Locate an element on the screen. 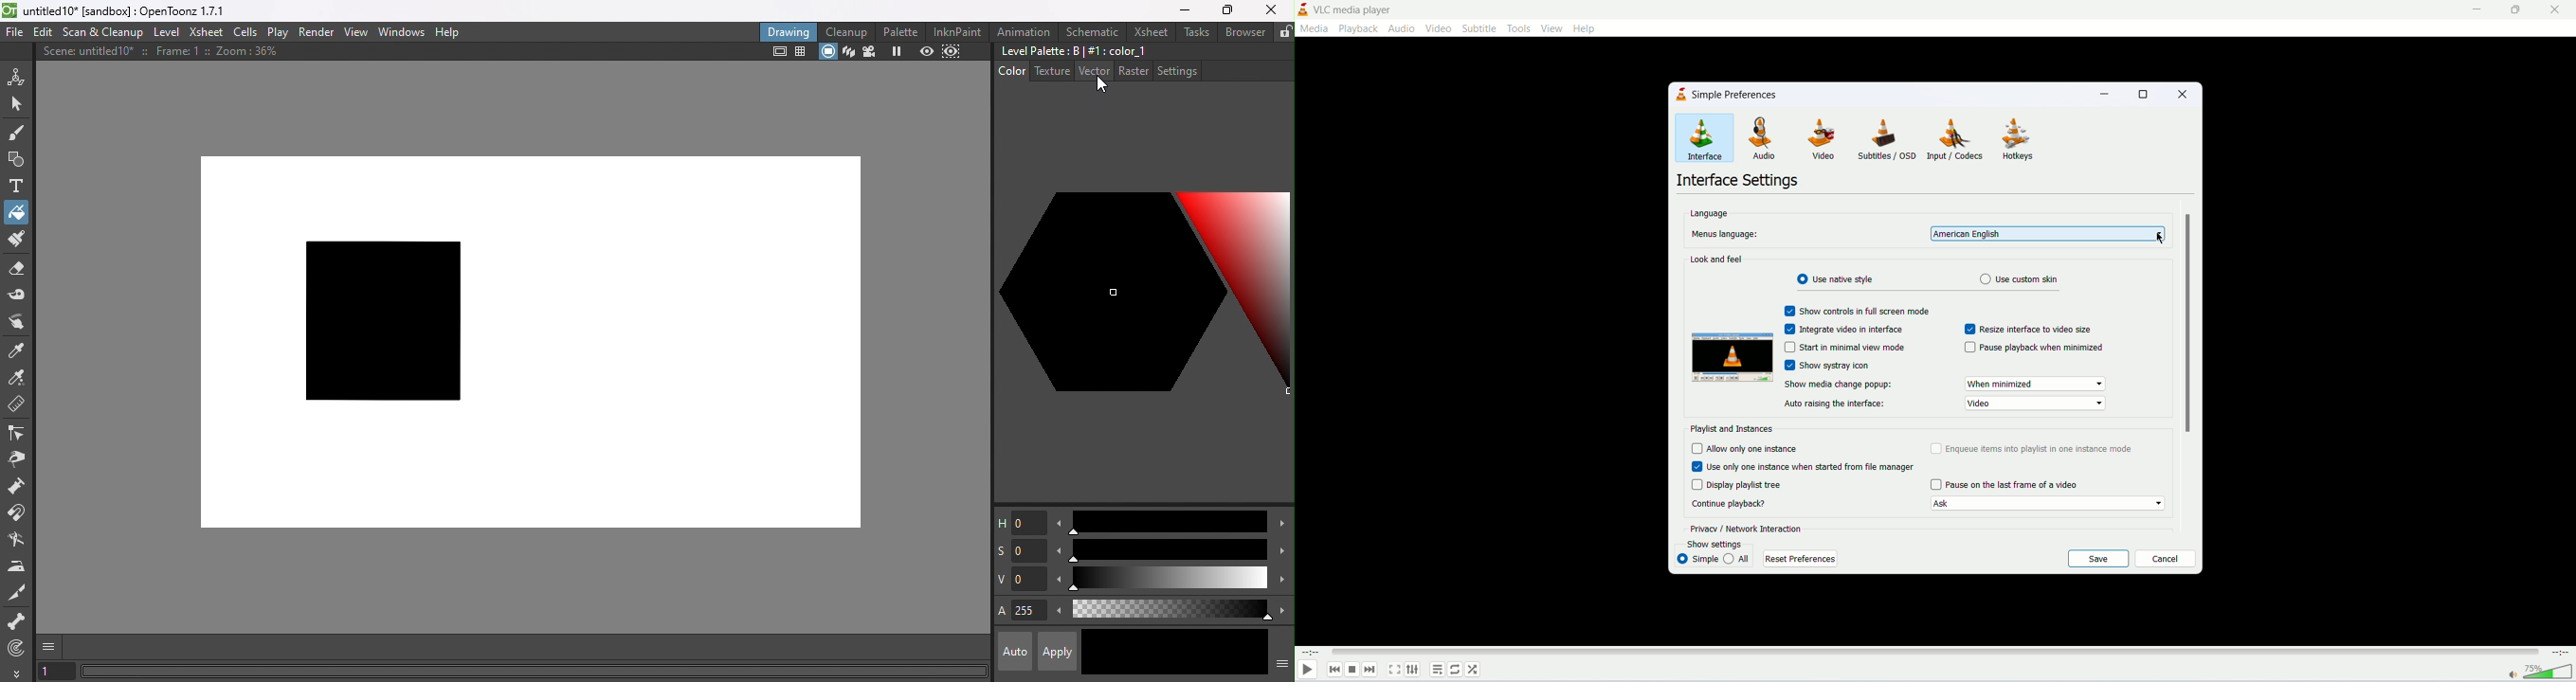 This screenshot has width=2576, height=700. display playlist tree is located at coordinates (1741, 484).